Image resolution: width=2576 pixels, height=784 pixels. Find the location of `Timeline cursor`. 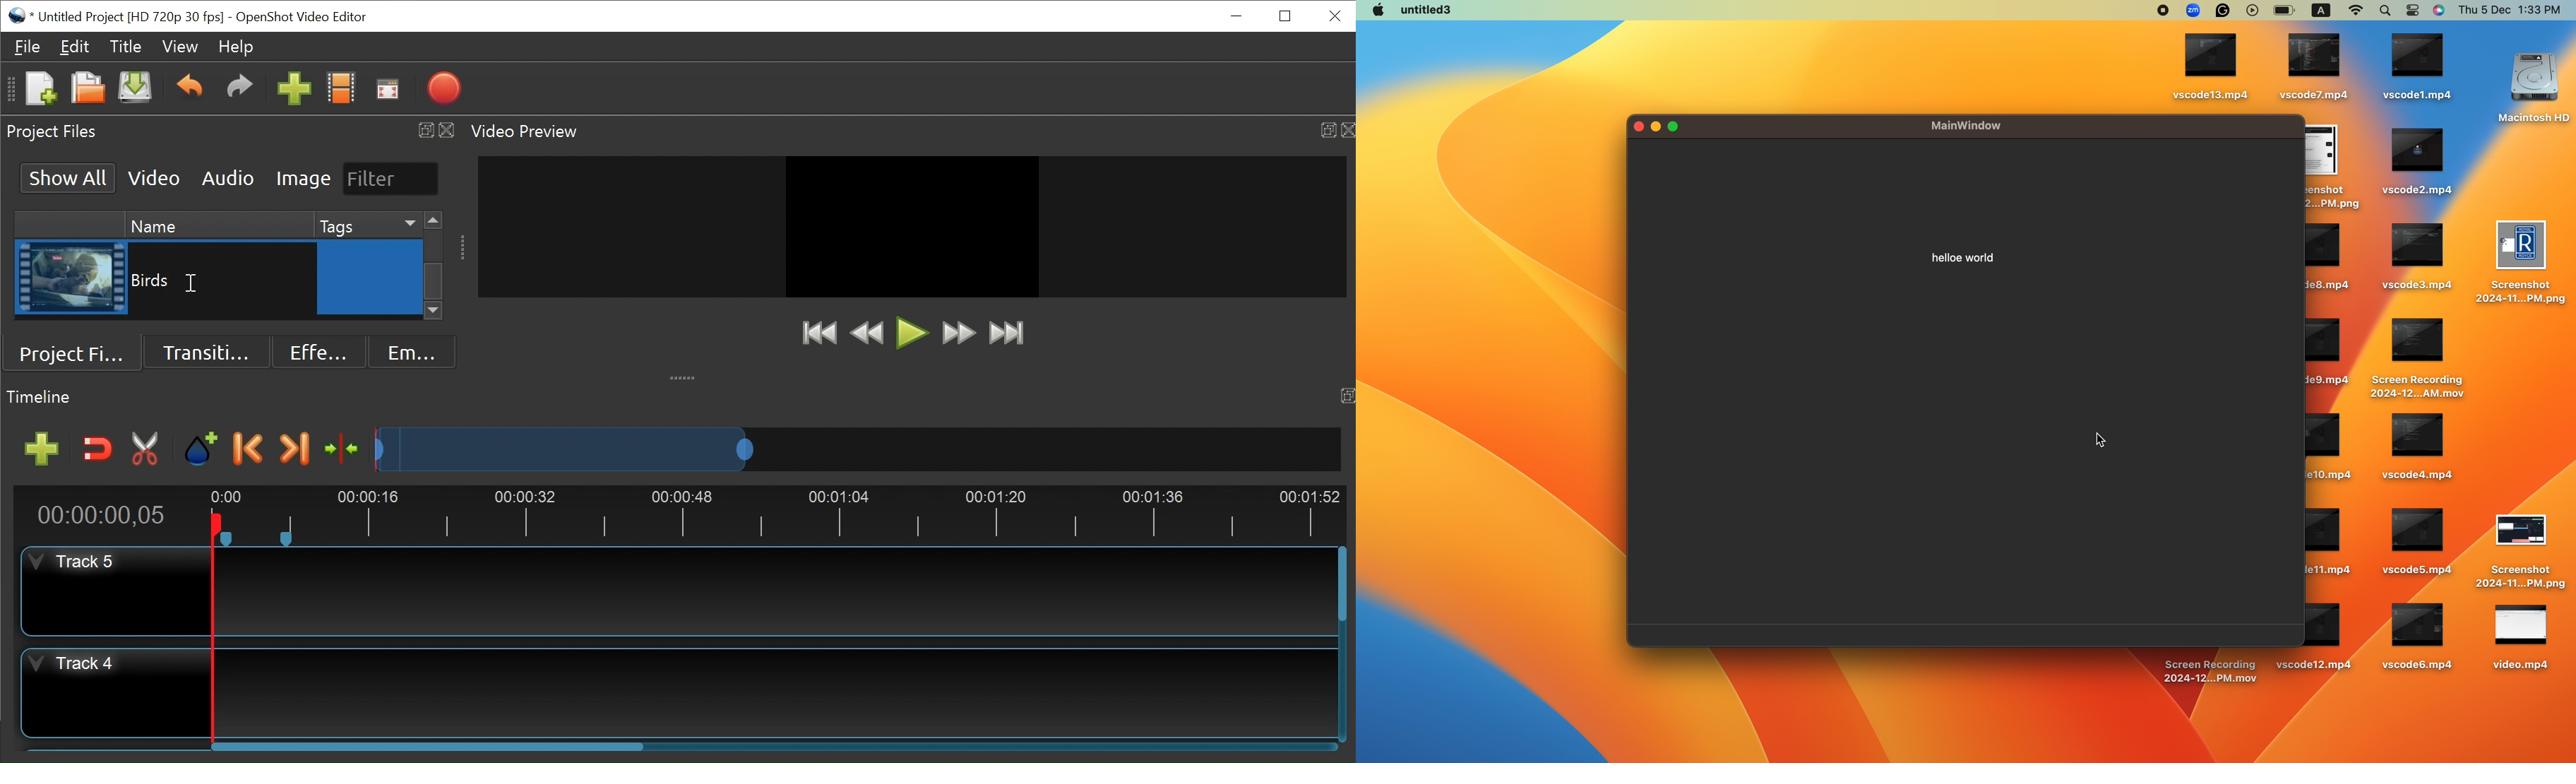

Timeline cursor is located at coordinates (211, 629).